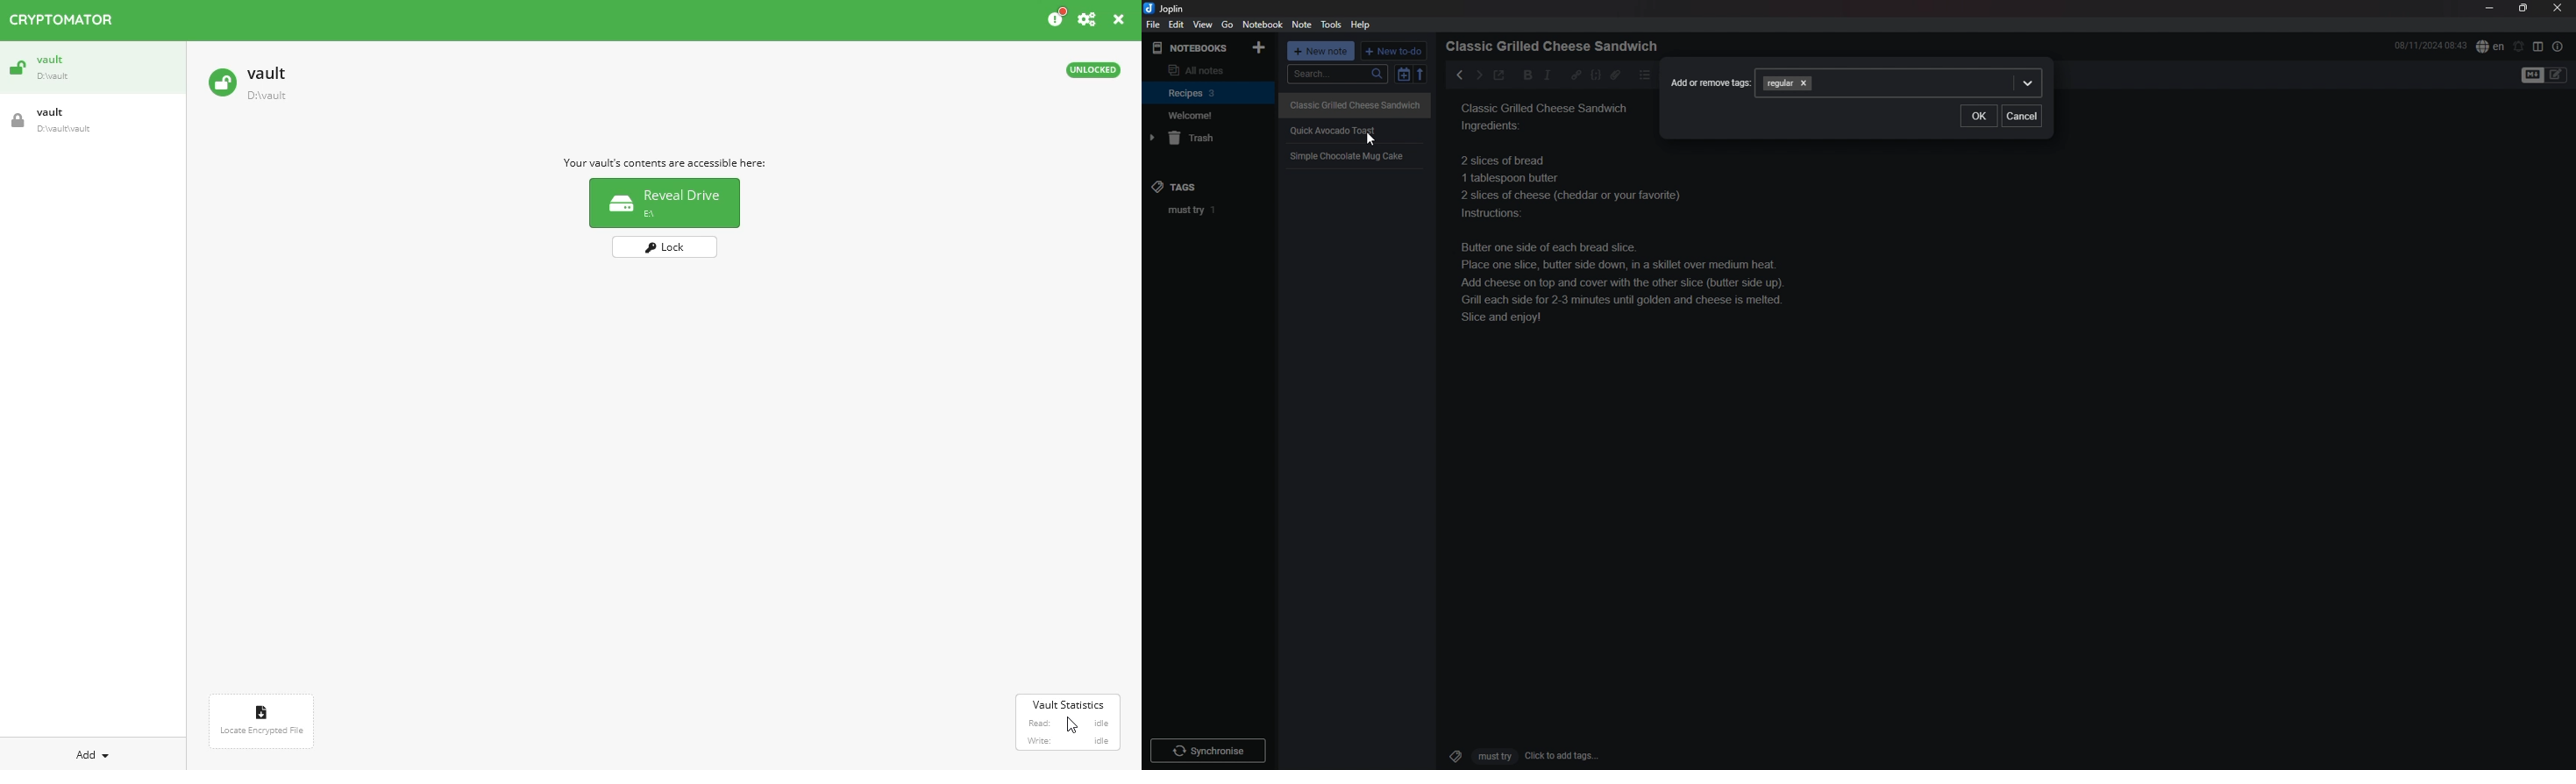 The width and height of the screenshot is (2576, 784). What do you see at coordinates (1175, 25) in the screenshot?
I see `edit` at bounding box center [1175, 25].